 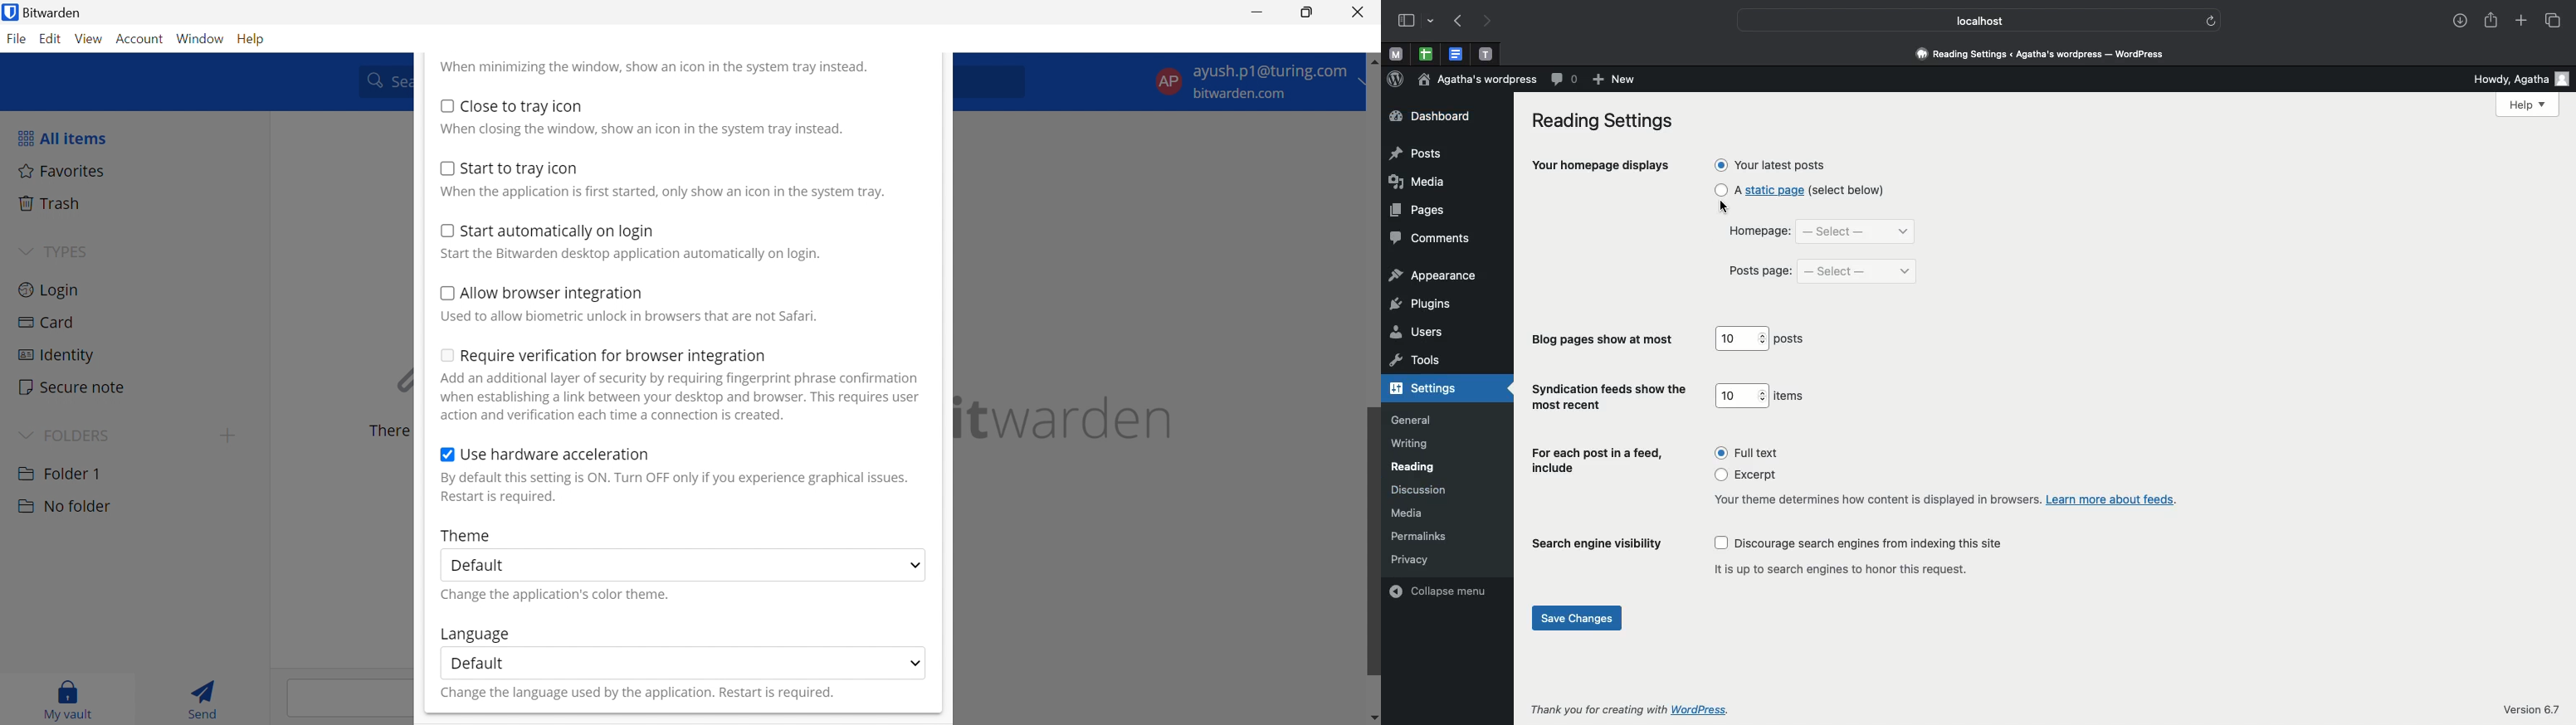 What do you see at coordinates (1393, 53) in the screenshot?
I see `Pinned tabs` at bounding box center [1393, 53].